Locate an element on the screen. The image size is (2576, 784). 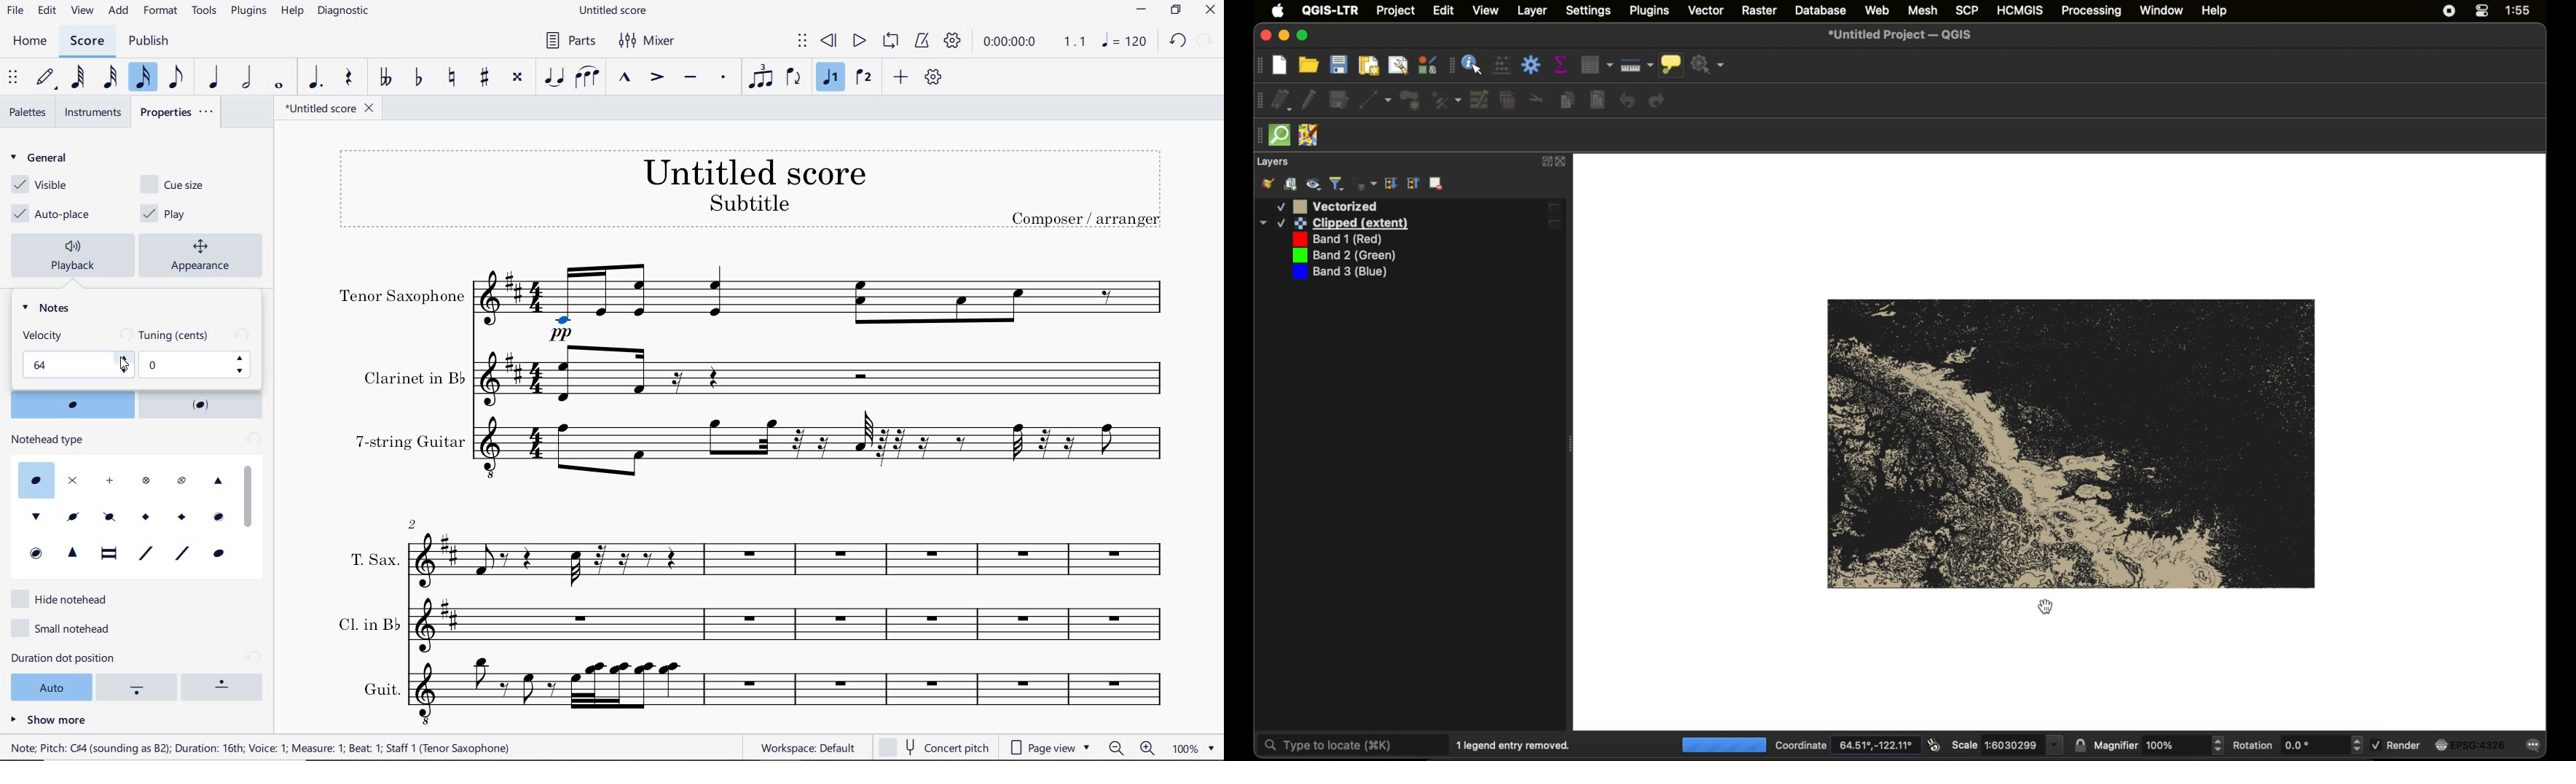
save is located at coordinates (1339, 64).